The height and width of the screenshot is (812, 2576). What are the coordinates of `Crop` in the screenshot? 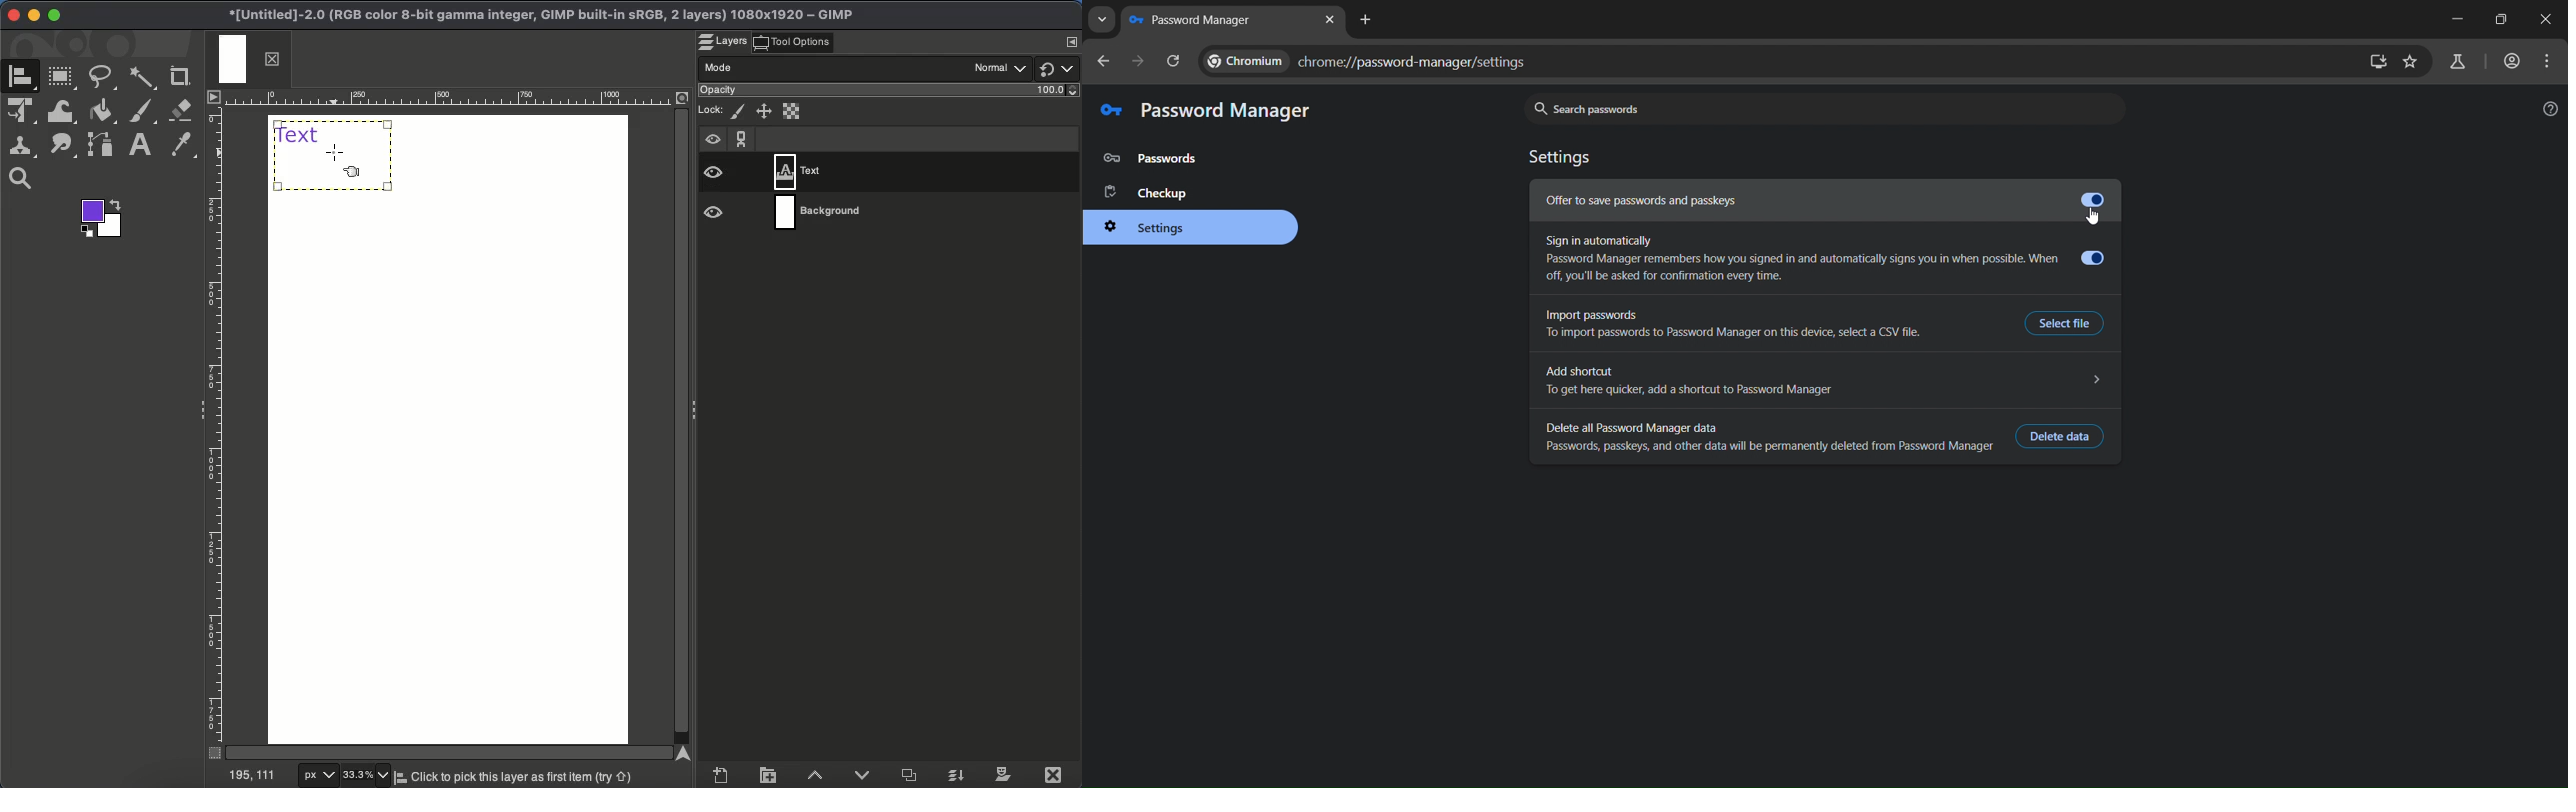 It's located at (180, 76).